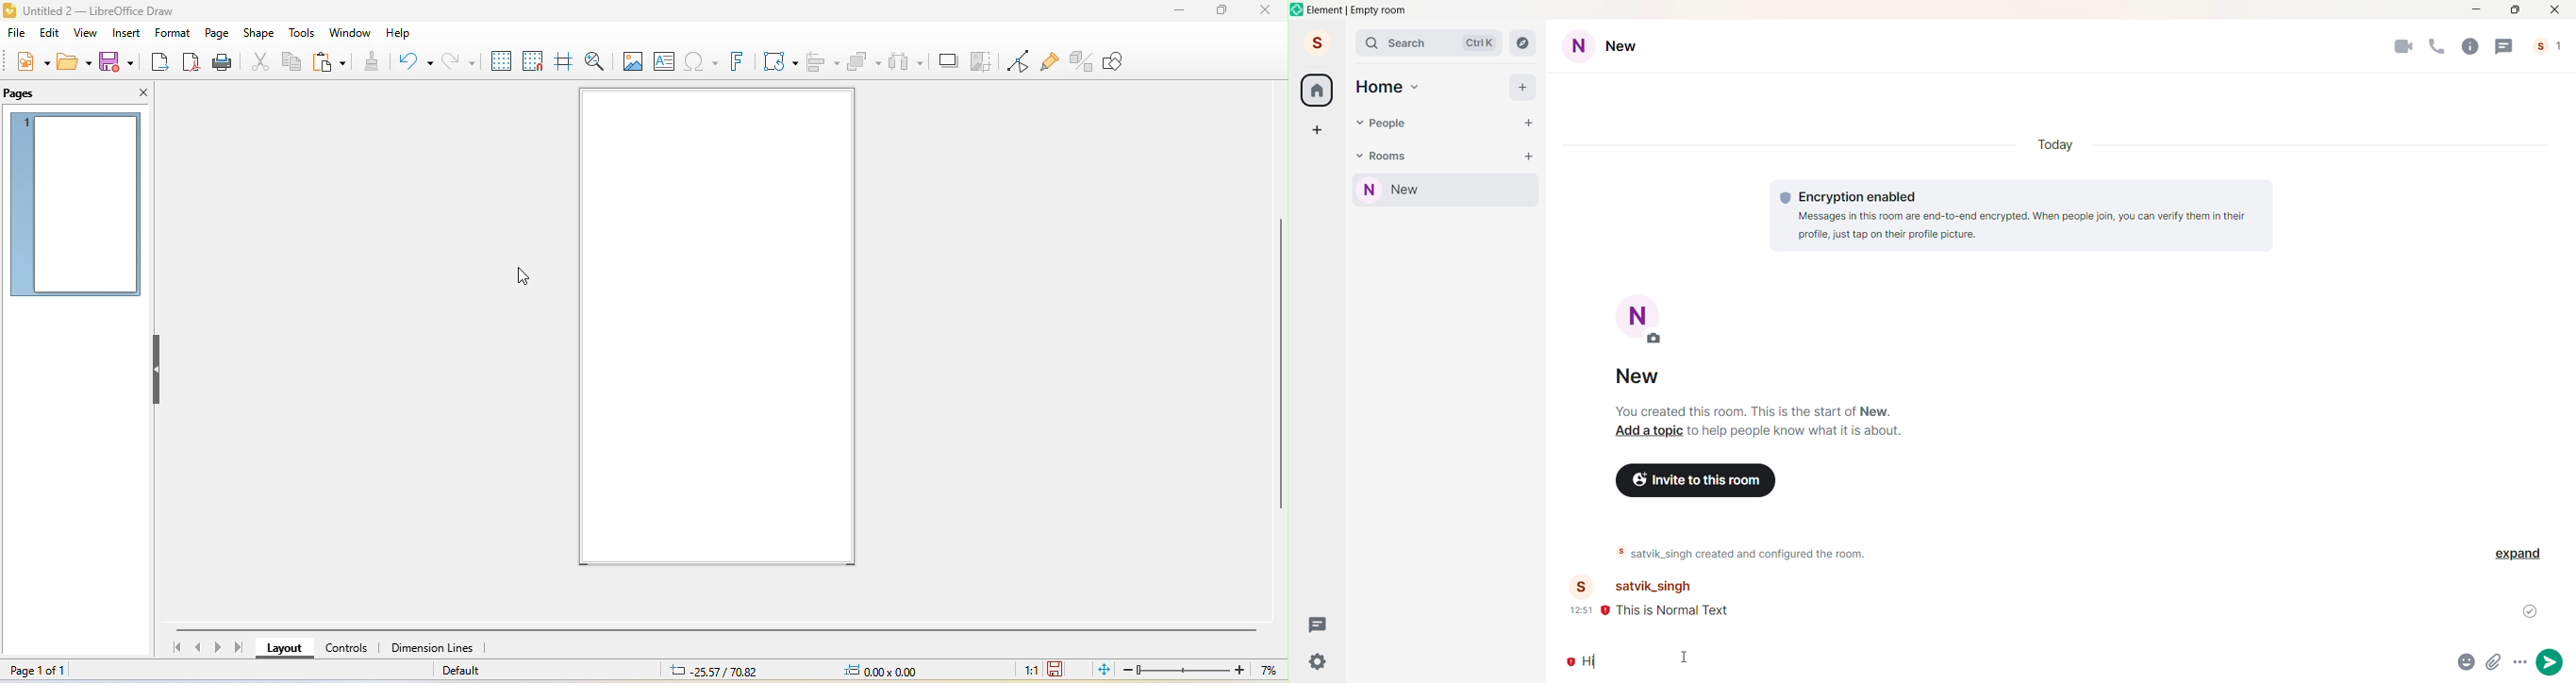 The width and height of the screenshot is (2576, 700). What do you see at coordinates (535, 62) in the screenshot?
I see `snap to grid` at bounding box center [535, 62].